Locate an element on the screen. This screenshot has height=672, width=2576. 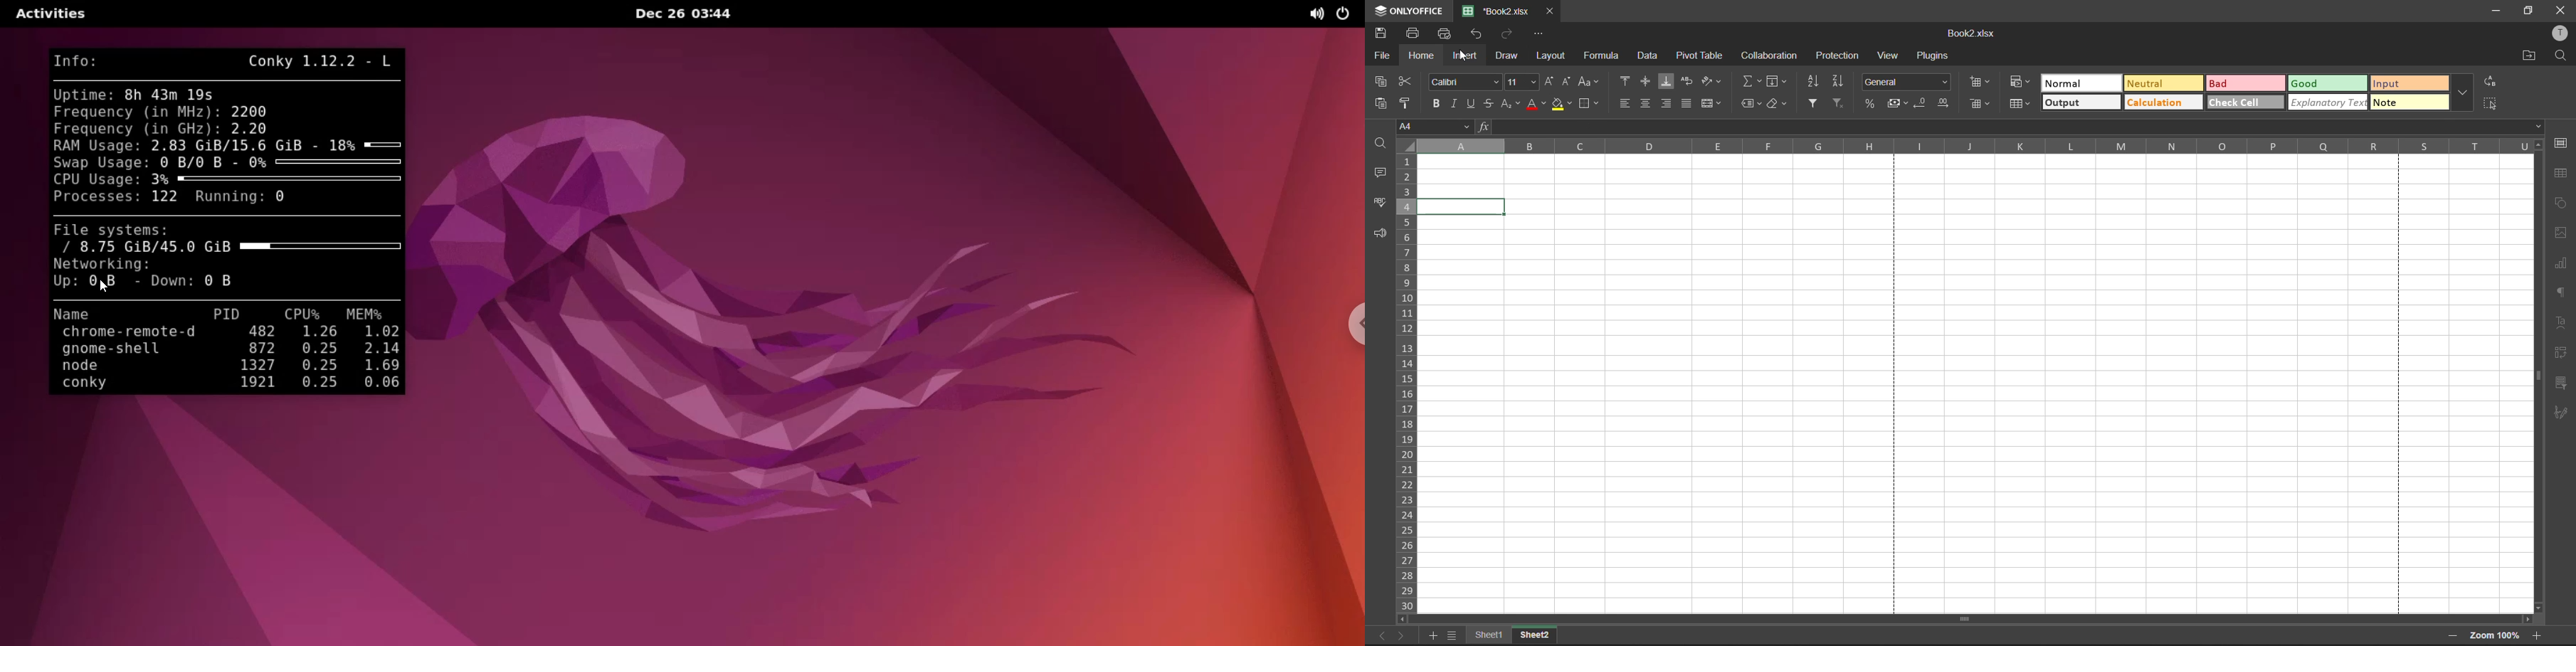
find is located at coordinates (2560, 56).